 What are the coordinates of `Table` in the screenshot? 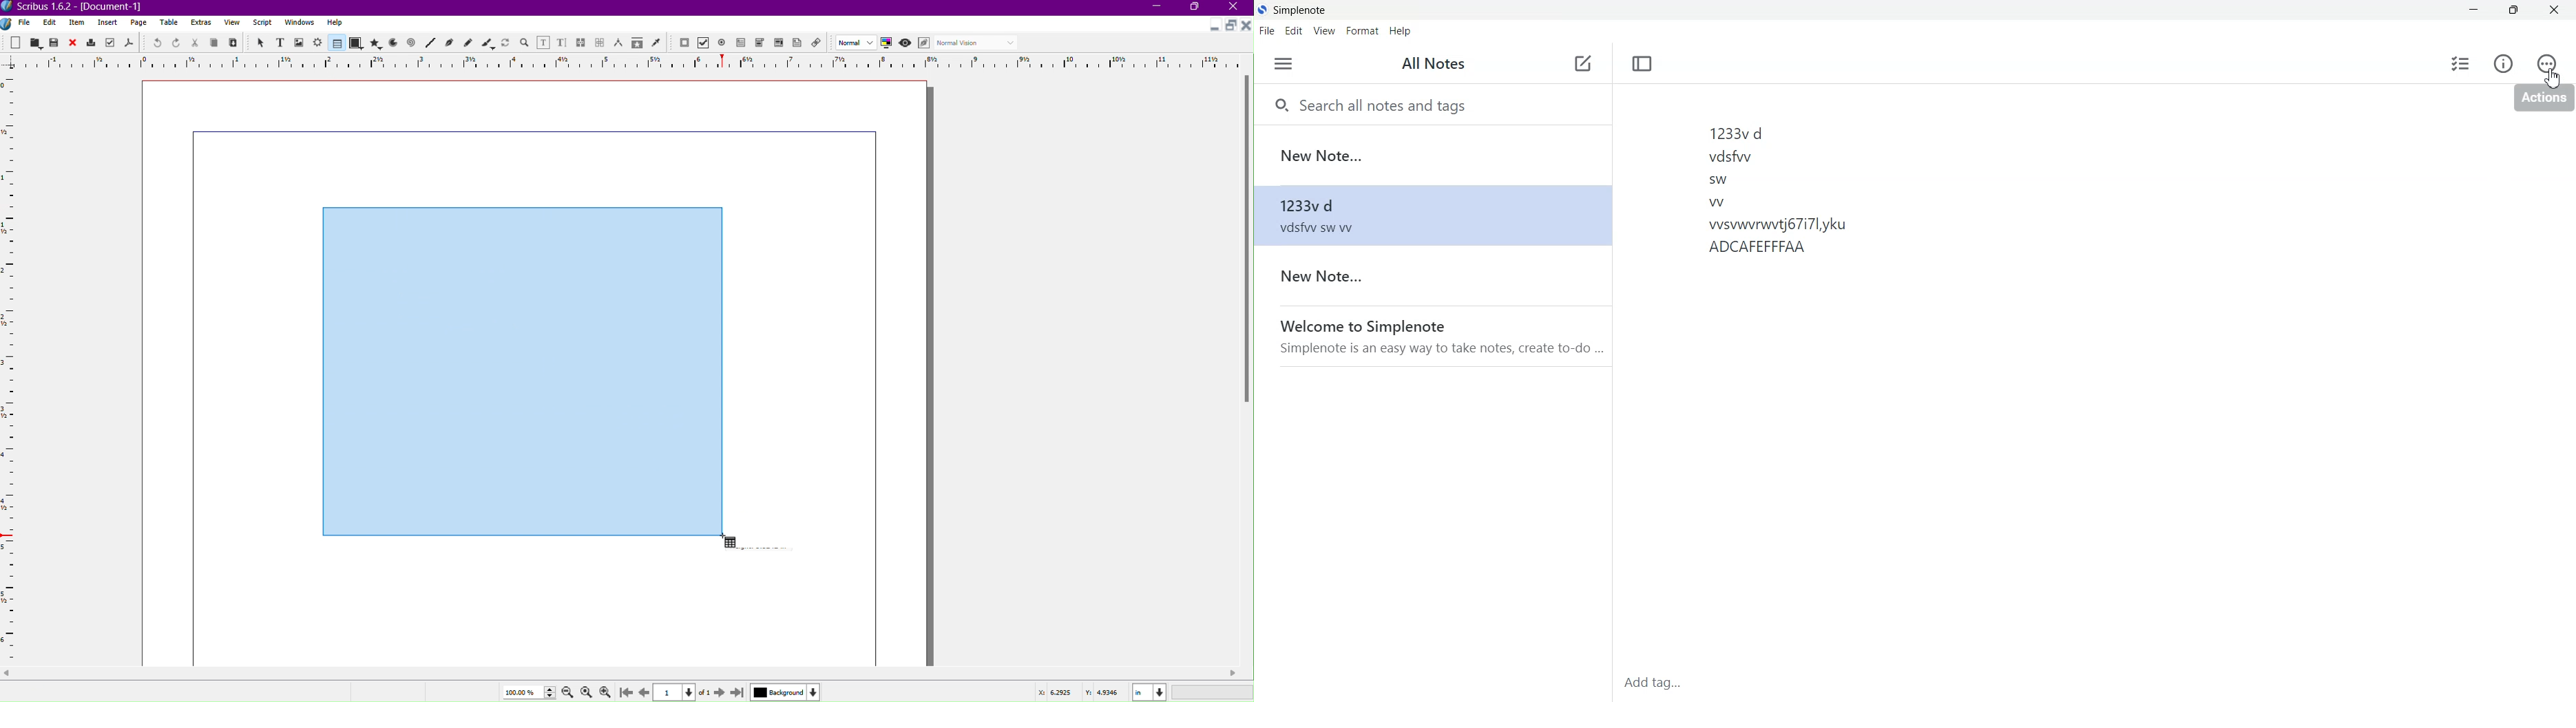 It's located at (171, 24).